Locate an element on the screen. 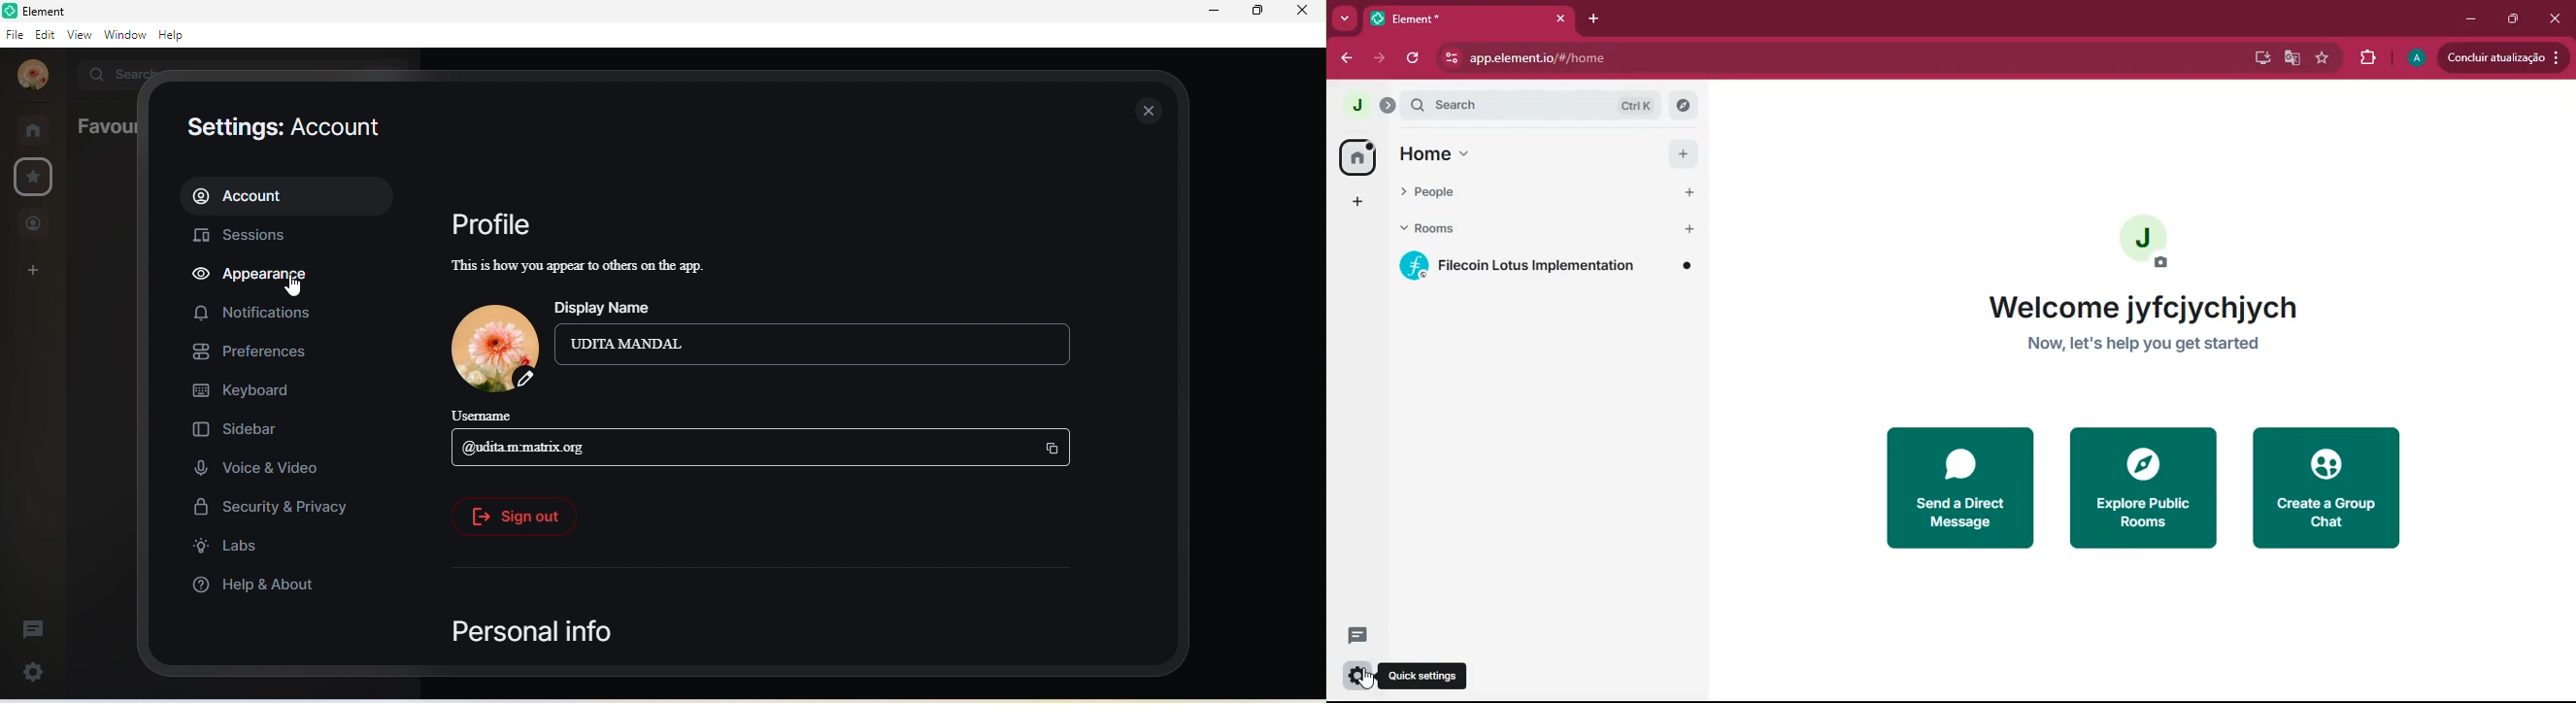  cursor movement is located at coordinates (290, 285).